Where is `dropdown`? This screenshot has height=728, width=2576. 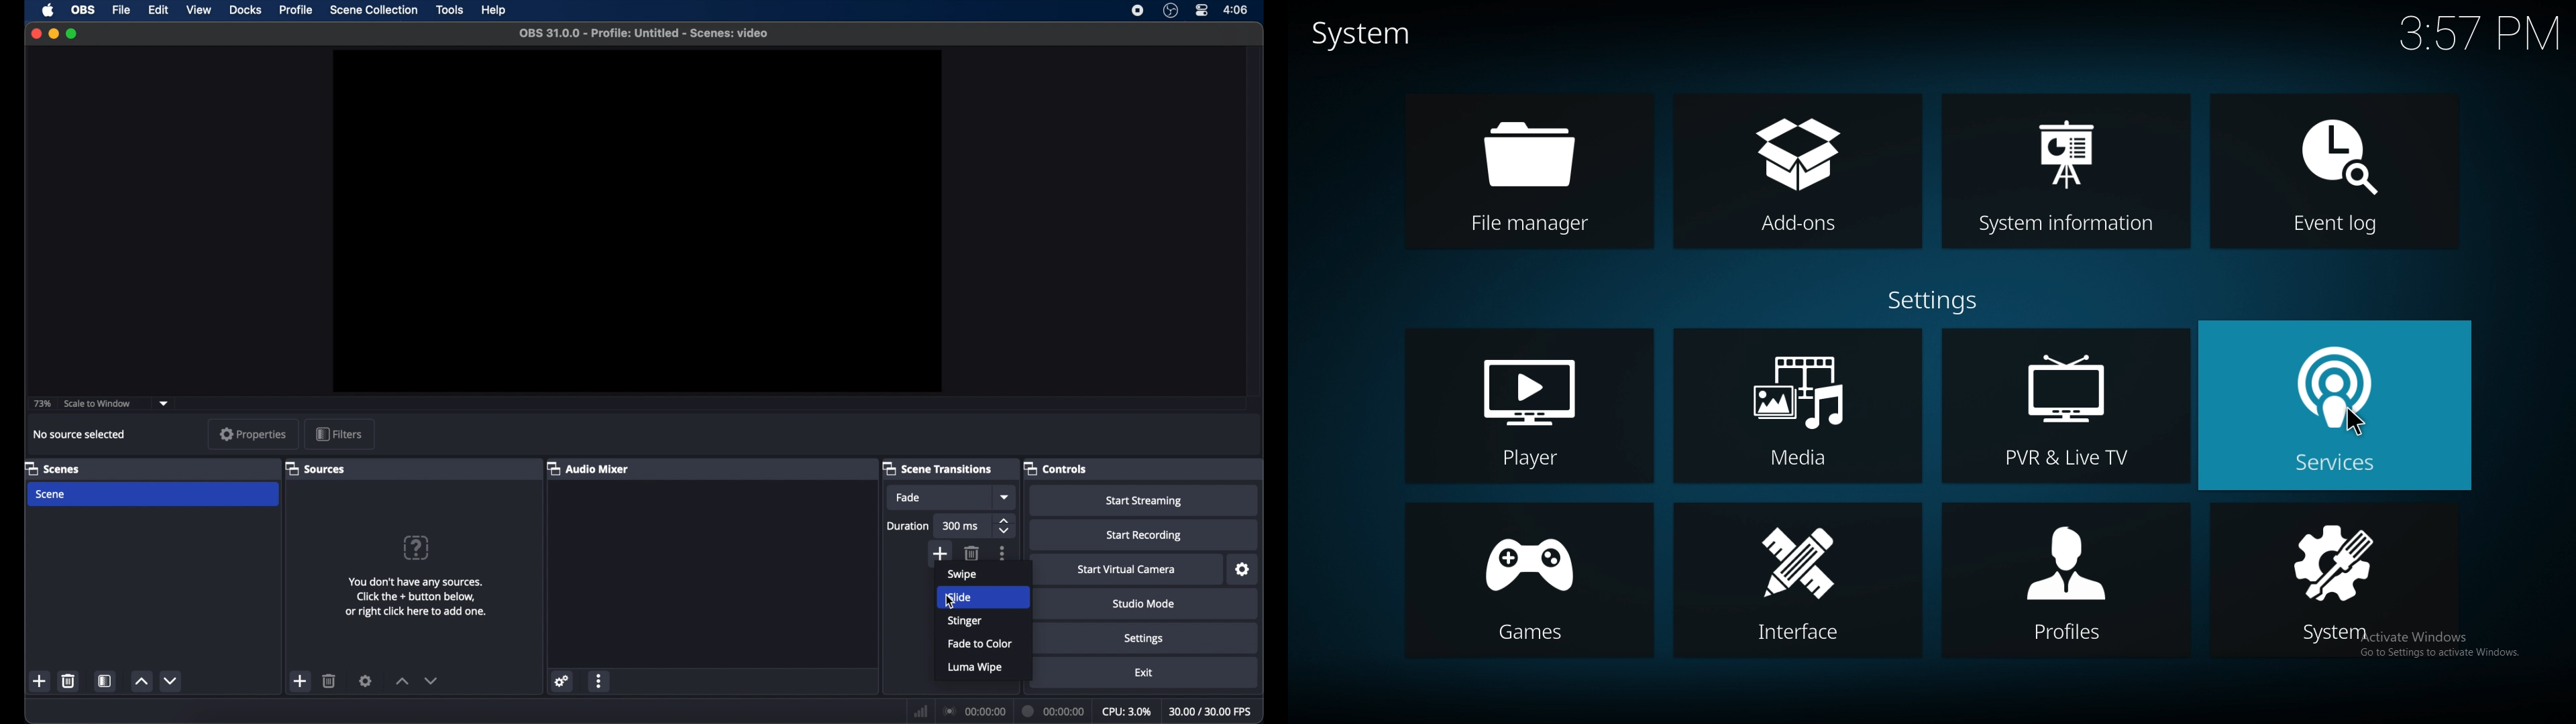
dropdown is located at coordinates (165, 404).